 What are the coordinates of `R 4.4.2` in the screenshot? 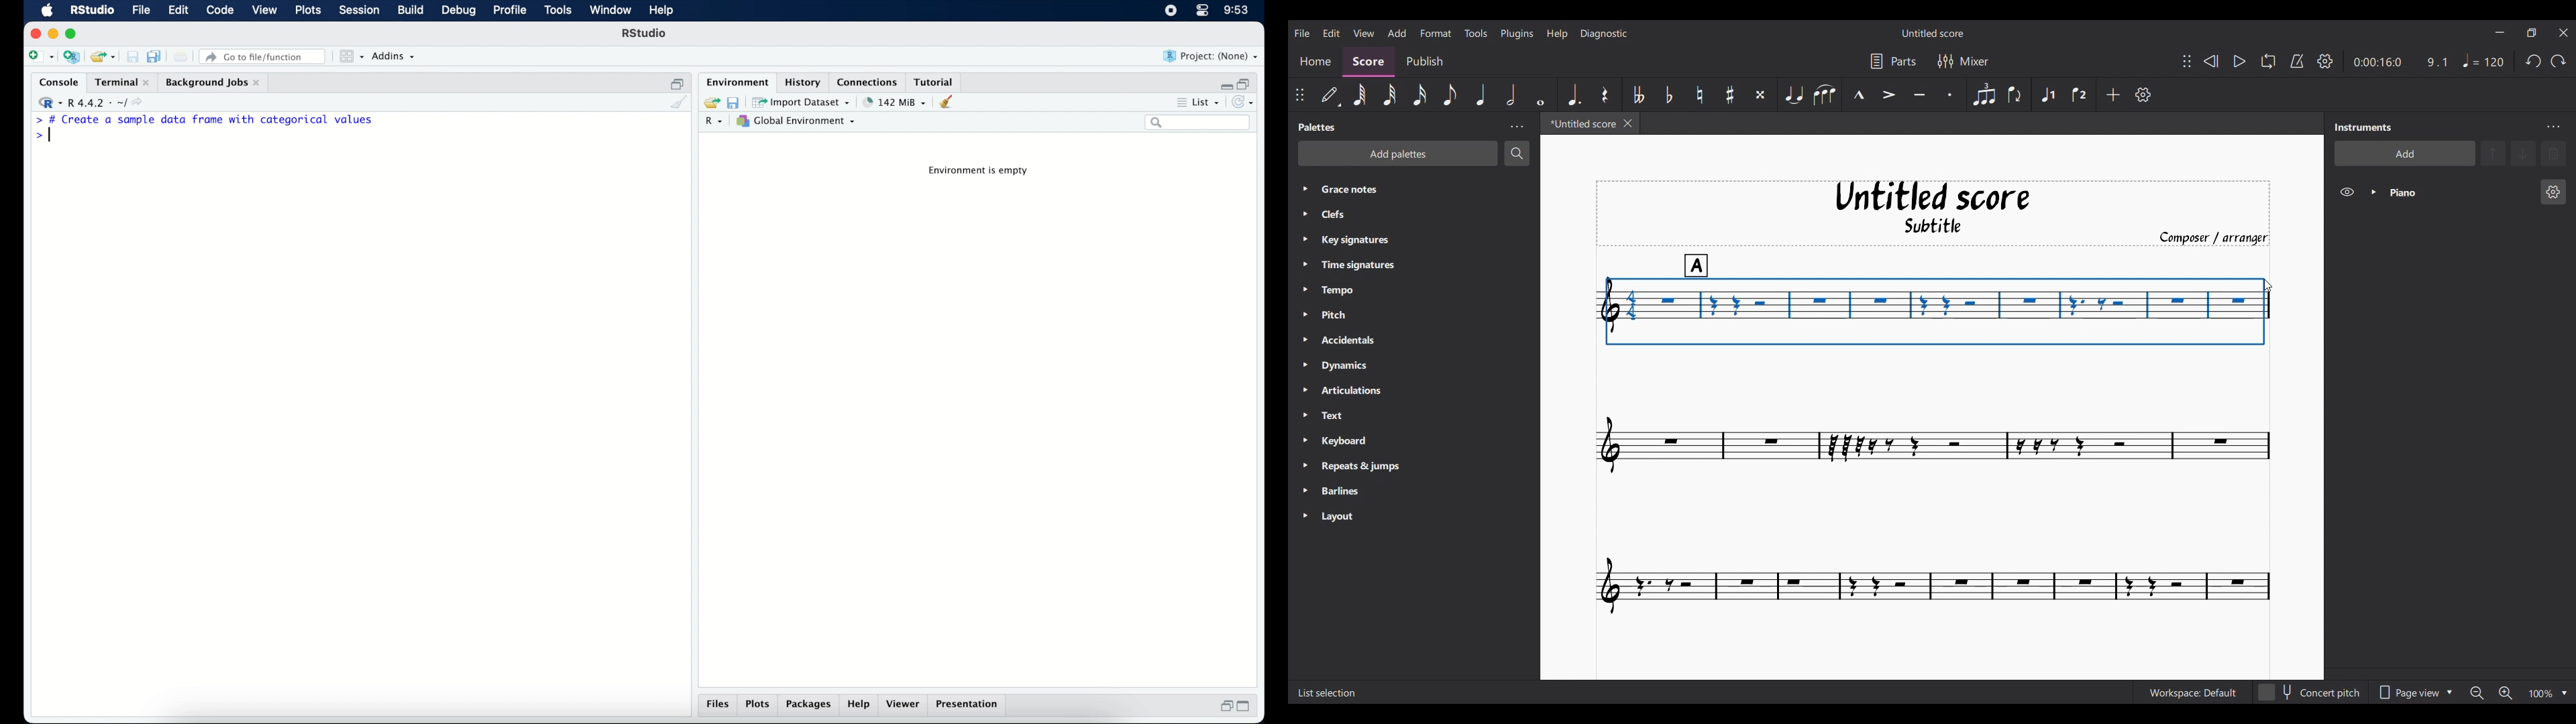 It's located at (90, 101).